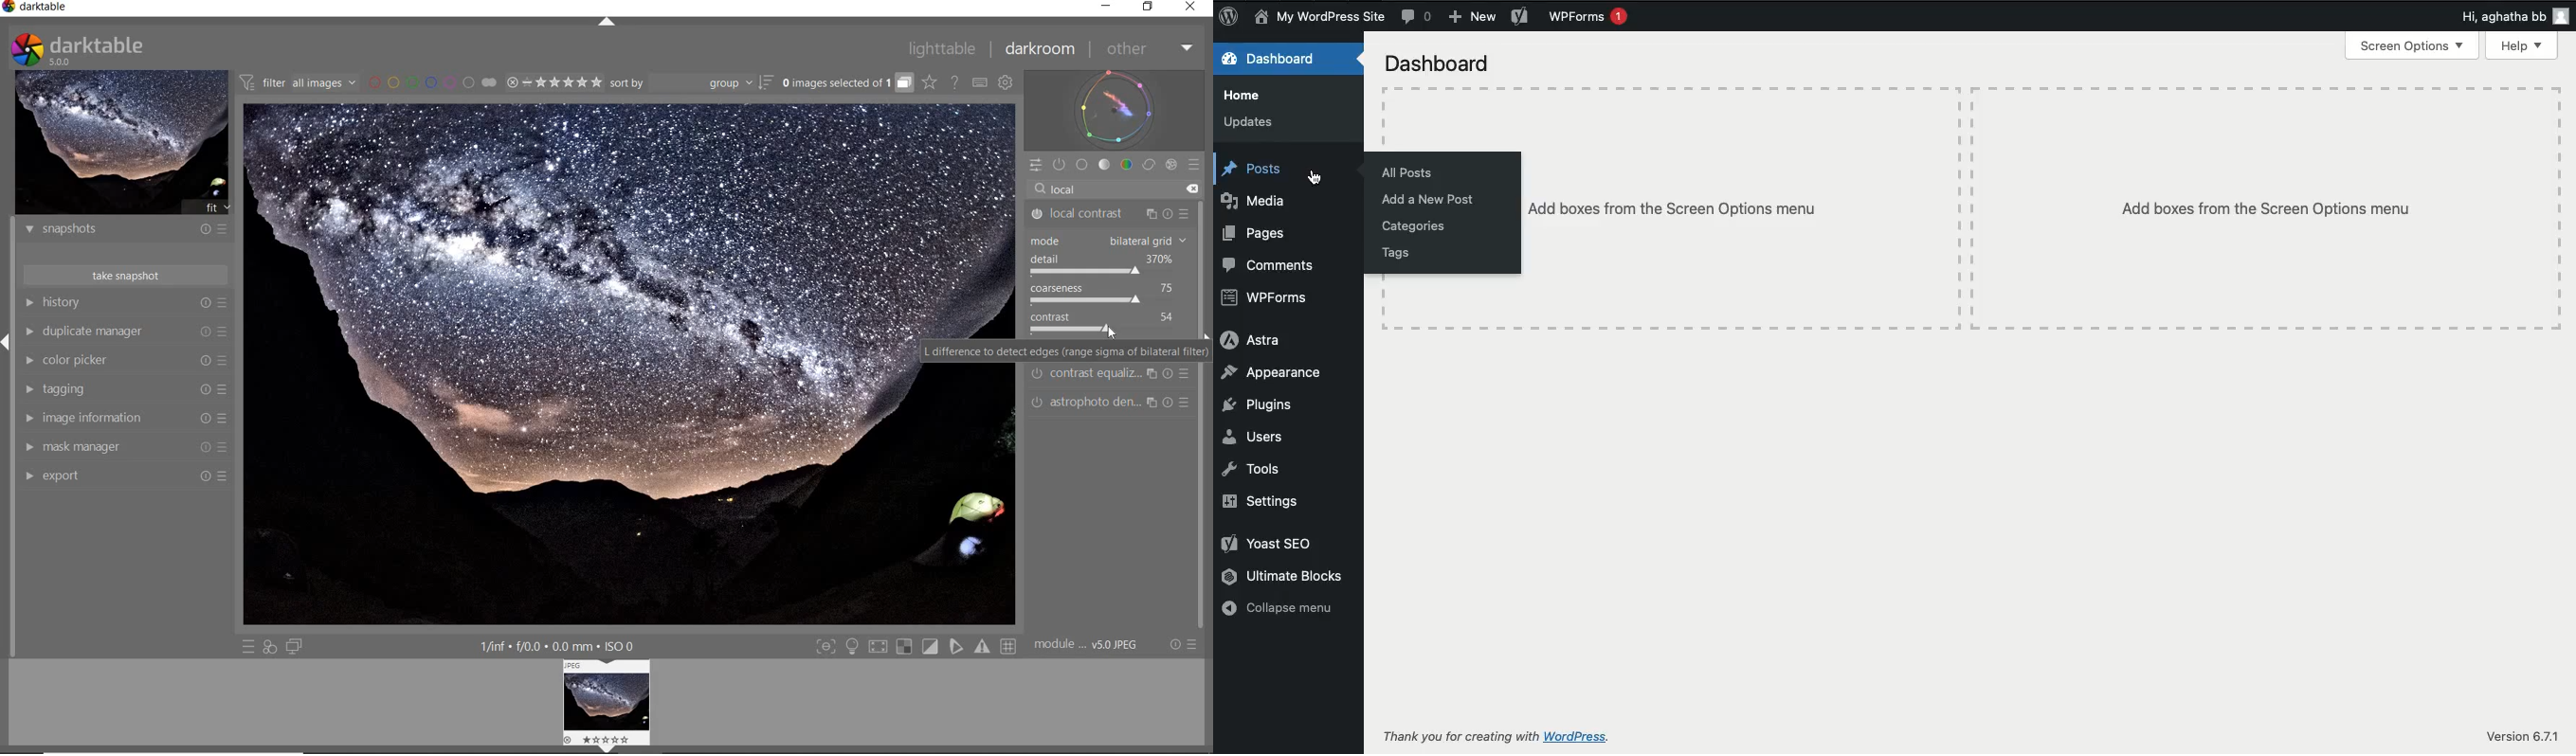 This screenshot has height=756, width=2576. Describe the element at coordinates (1250, 97) in the screenshot. I see `Home` at that location.